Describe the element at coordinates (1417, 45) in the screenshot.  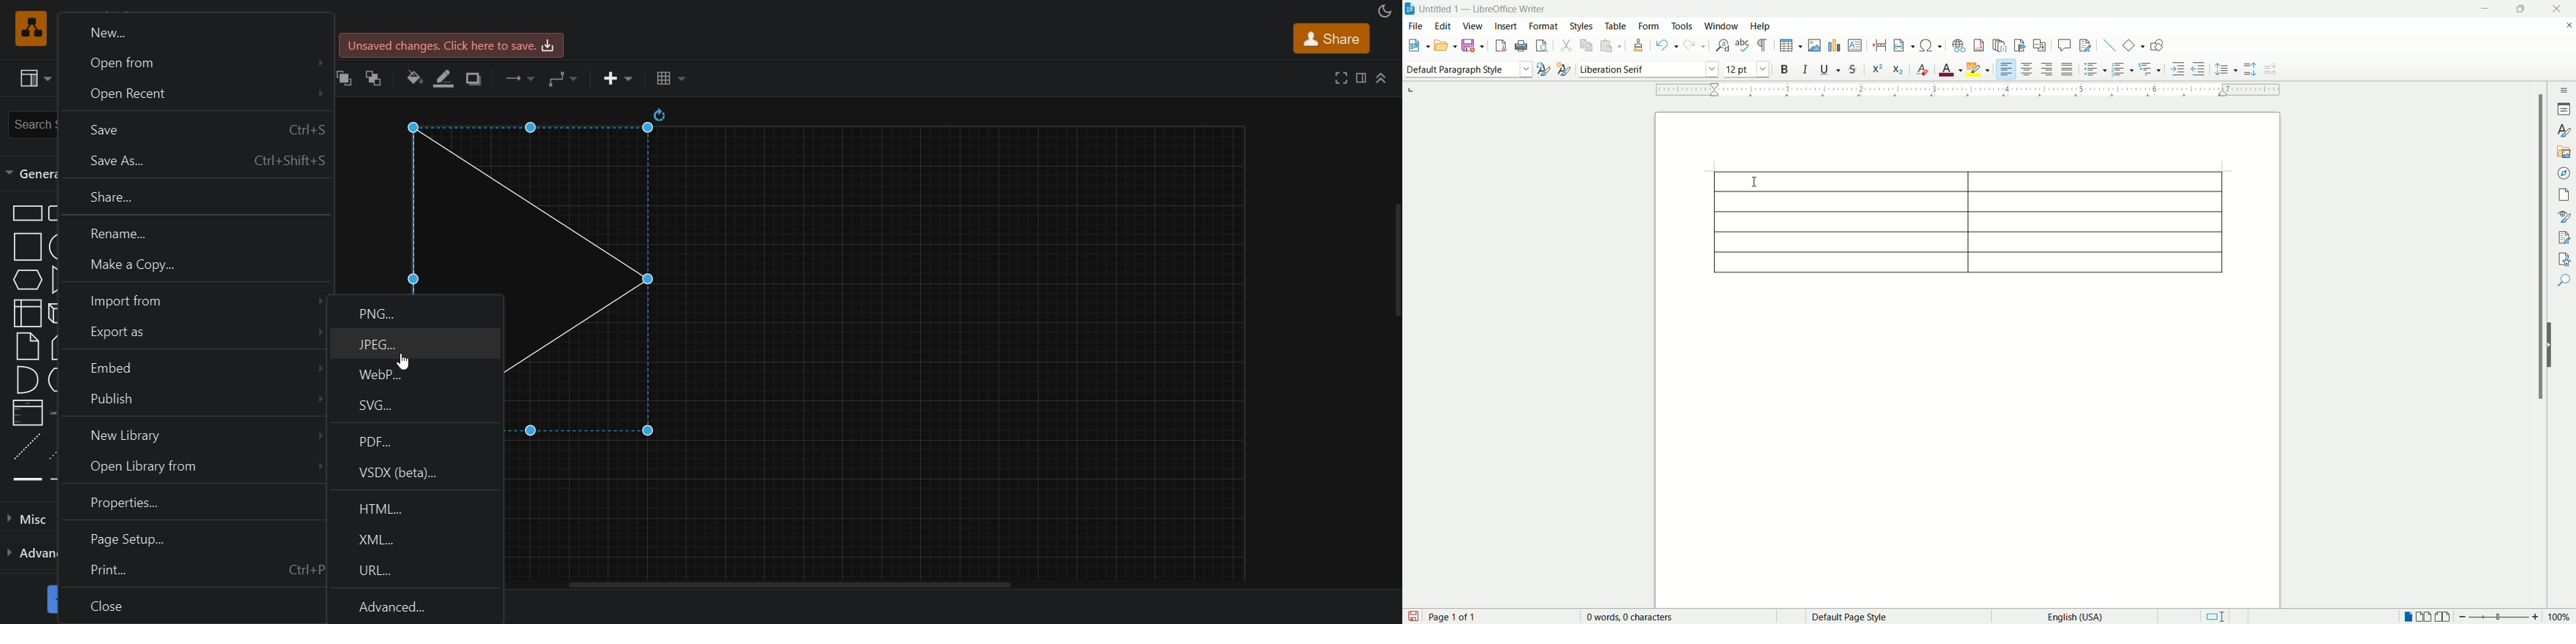
I see `new` at that location.